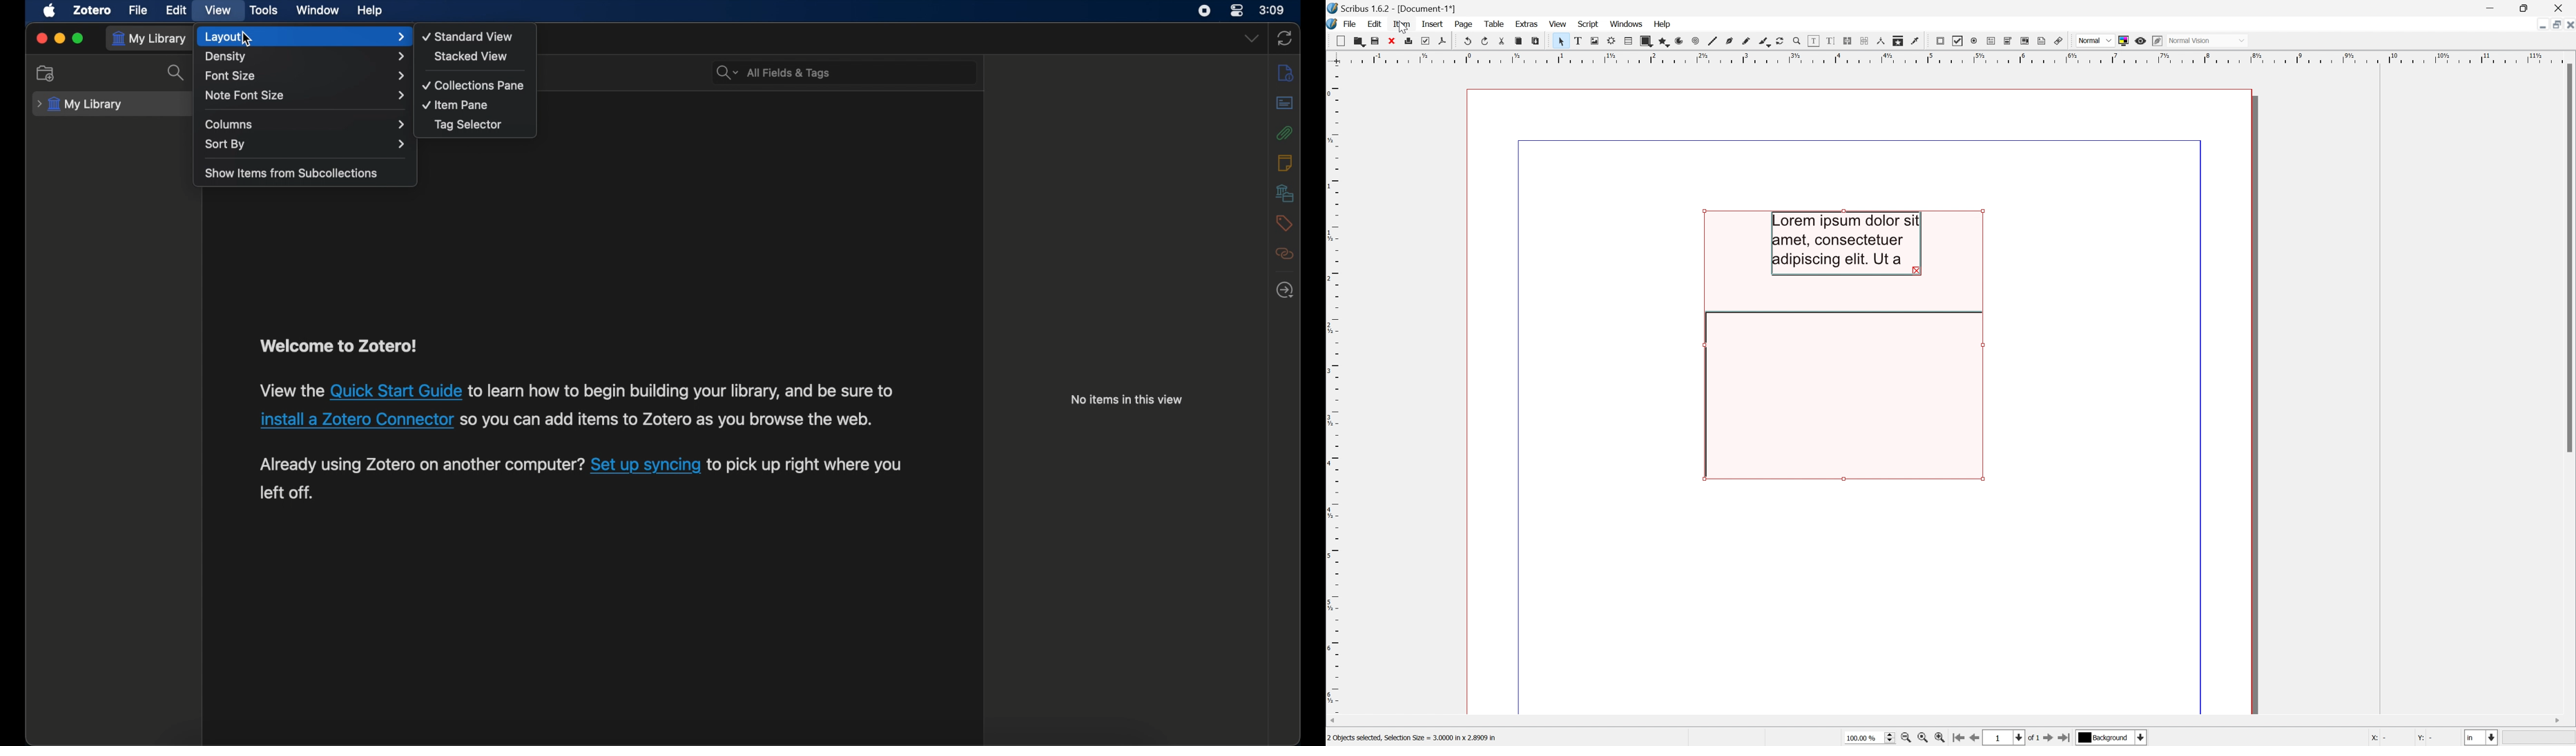 The width and height of the screenshot is (2576, 756). Describe the element at coordinates (1237, 11) in the screenshot. I see `control center` at that location.